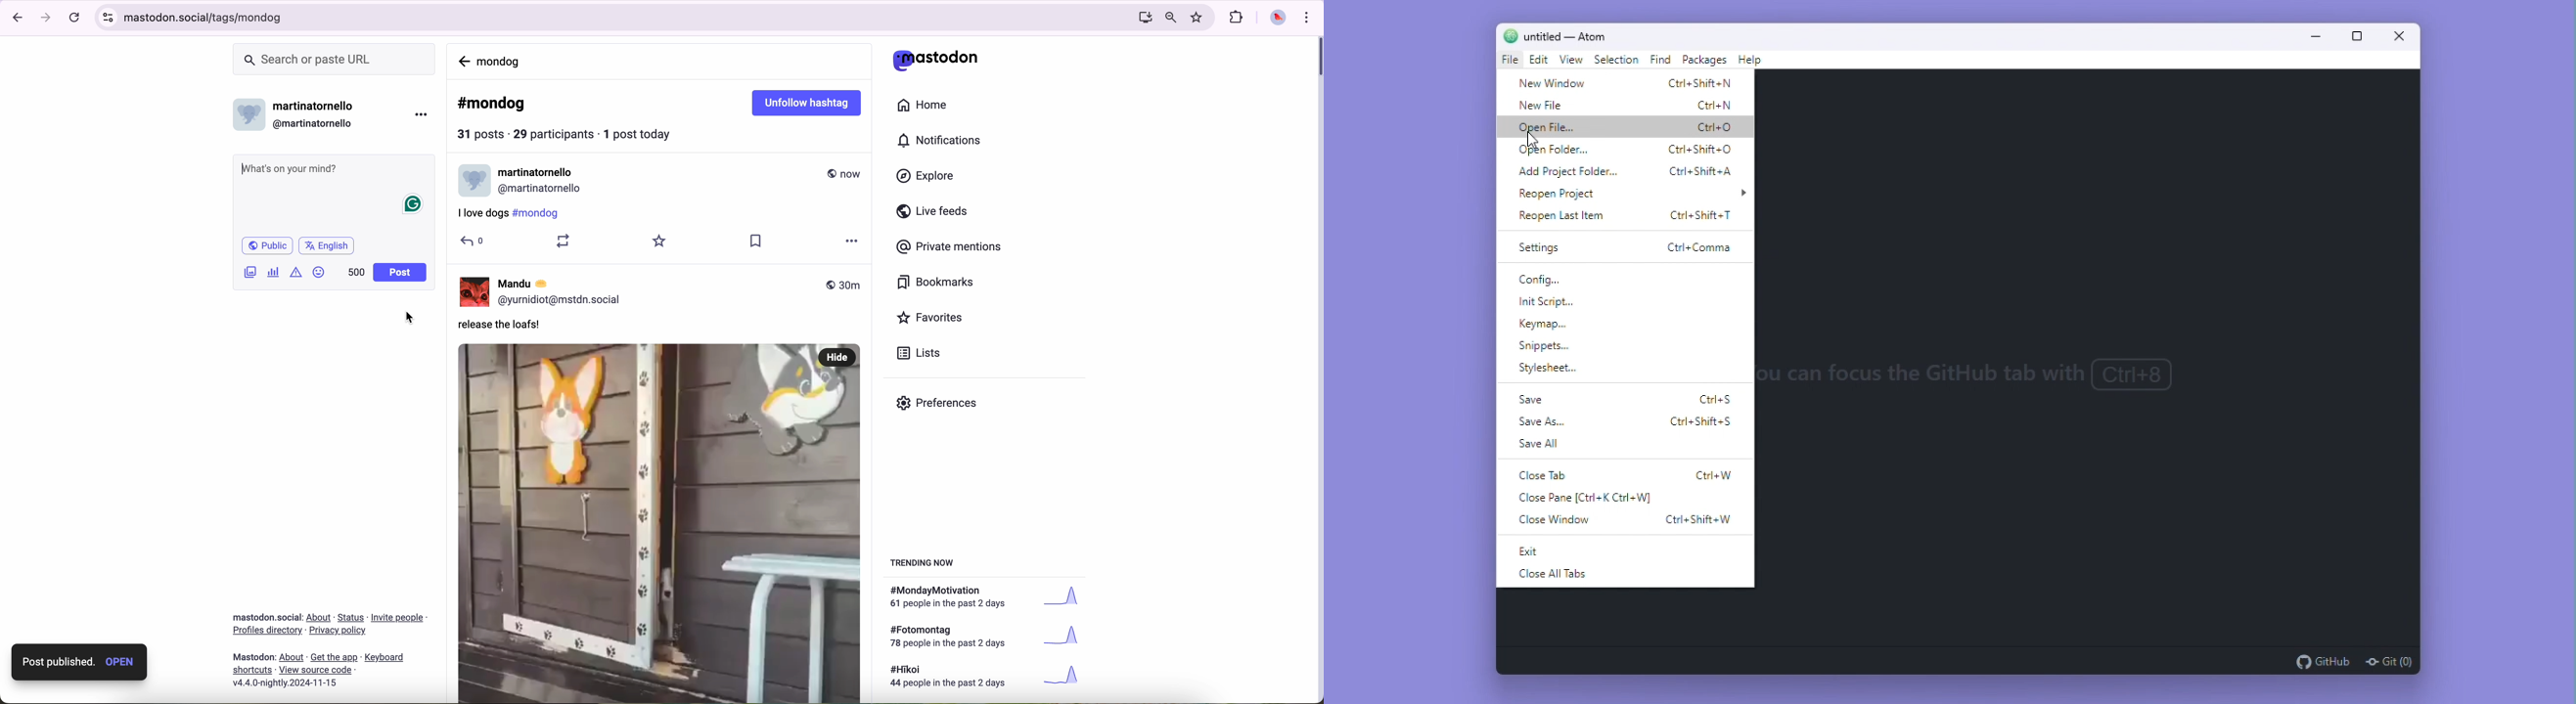  I want to click on Settings ctrl+comma, so click(1618, 244).